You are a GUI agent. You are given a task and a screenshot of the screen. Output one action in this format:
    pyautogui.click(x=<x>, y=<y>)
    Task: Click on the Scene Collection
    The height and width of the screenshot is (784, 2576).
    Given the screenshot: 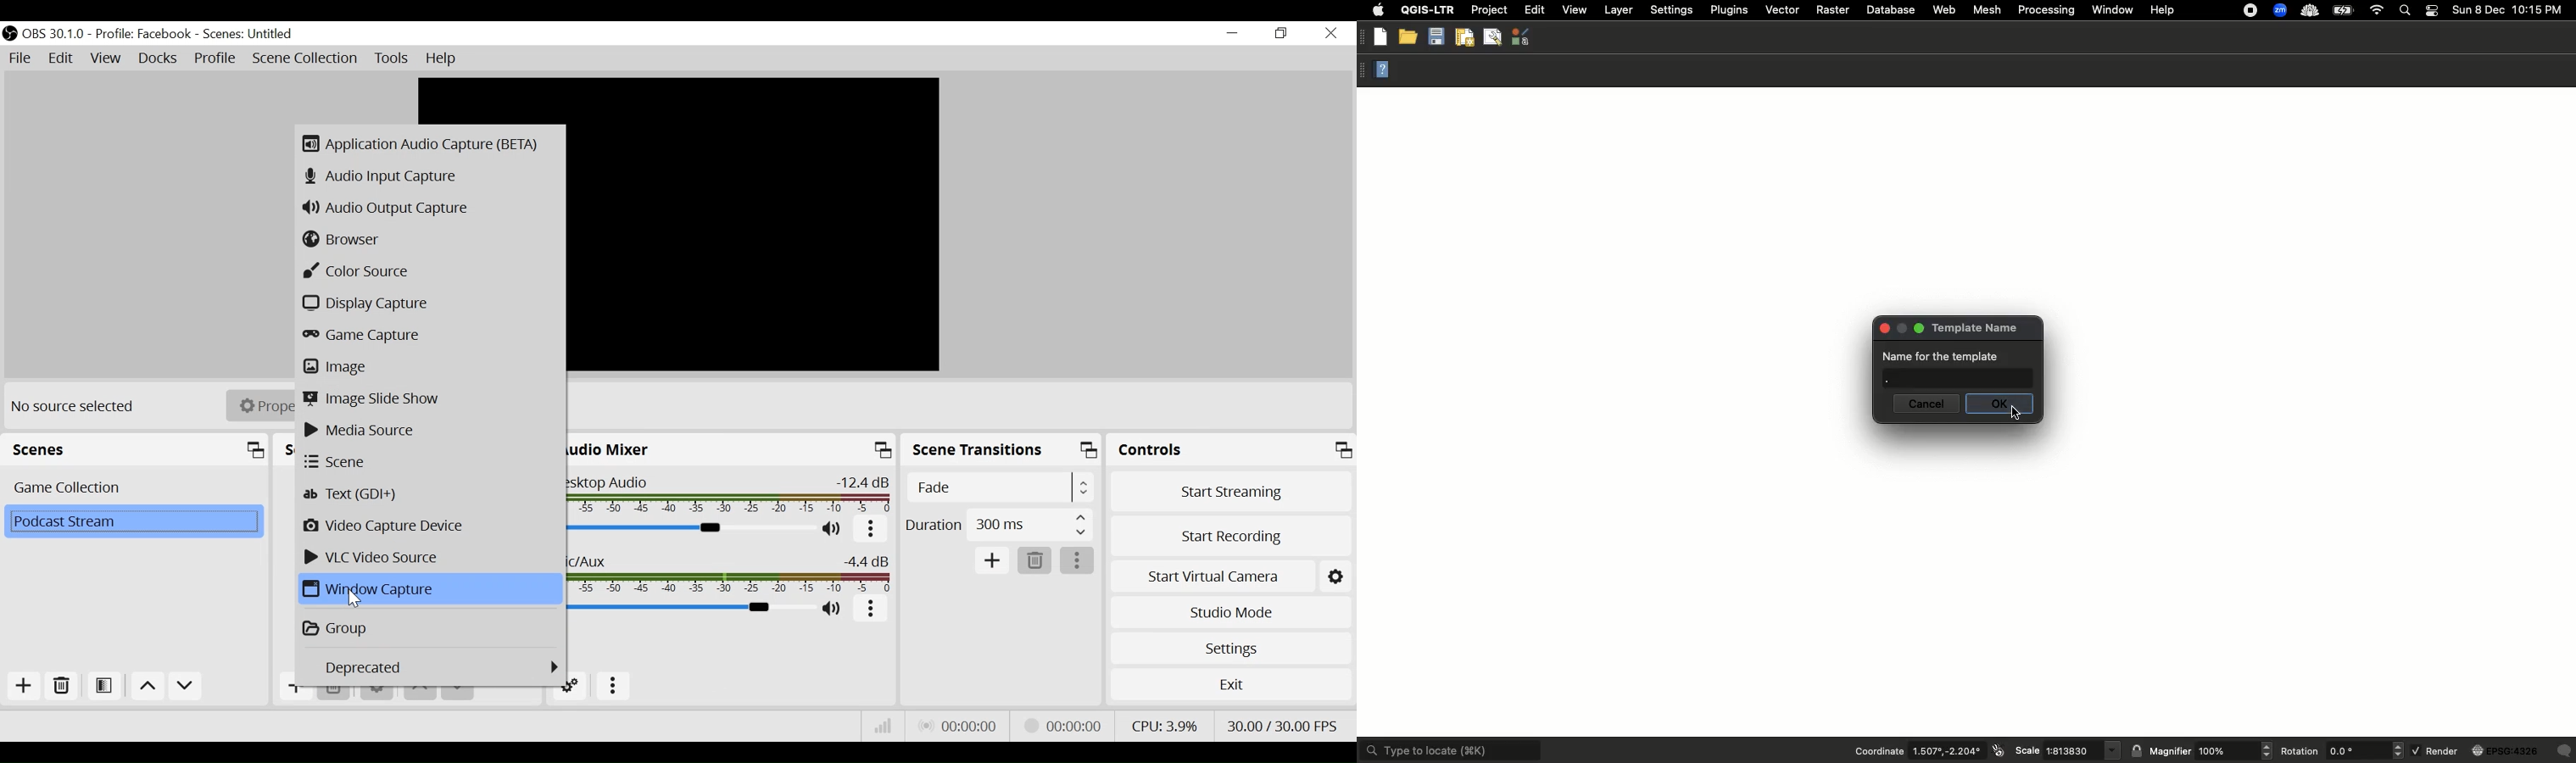 What is the action you would take?
    pyautogui.click(x=305, y=59)
    